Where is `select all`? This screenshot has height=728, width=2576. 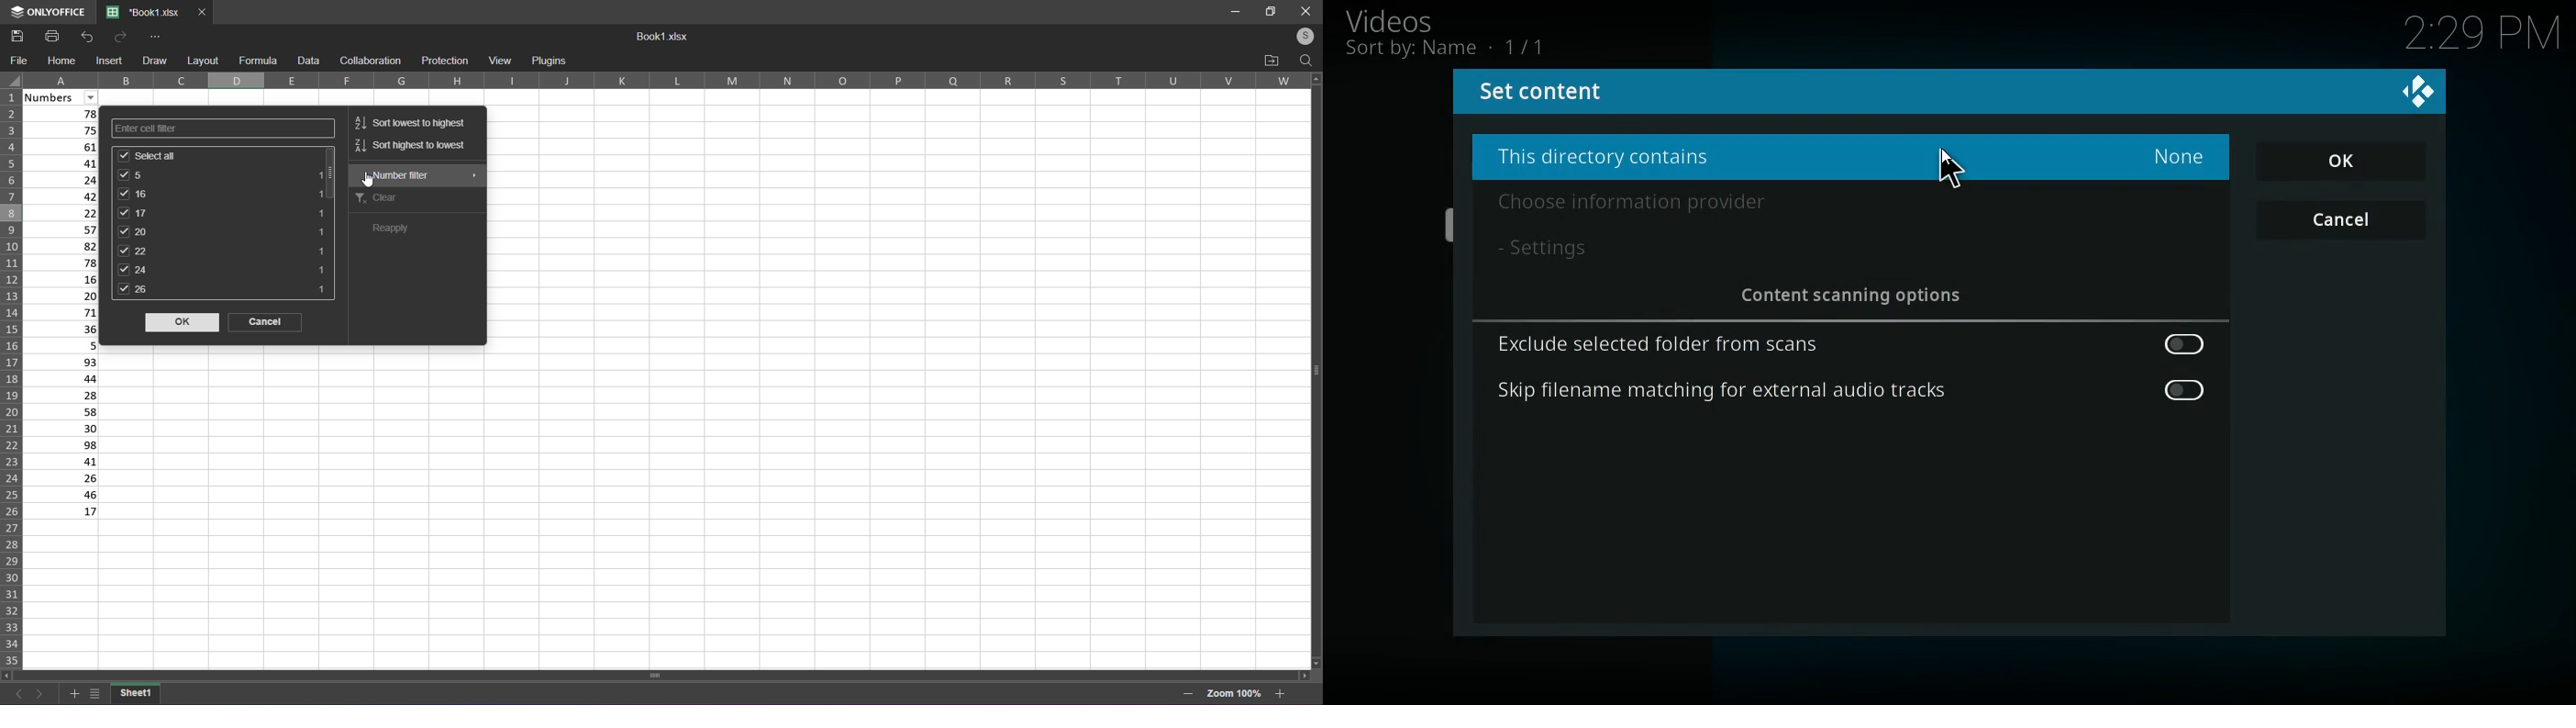 select all is located at coordinates (11, 81).